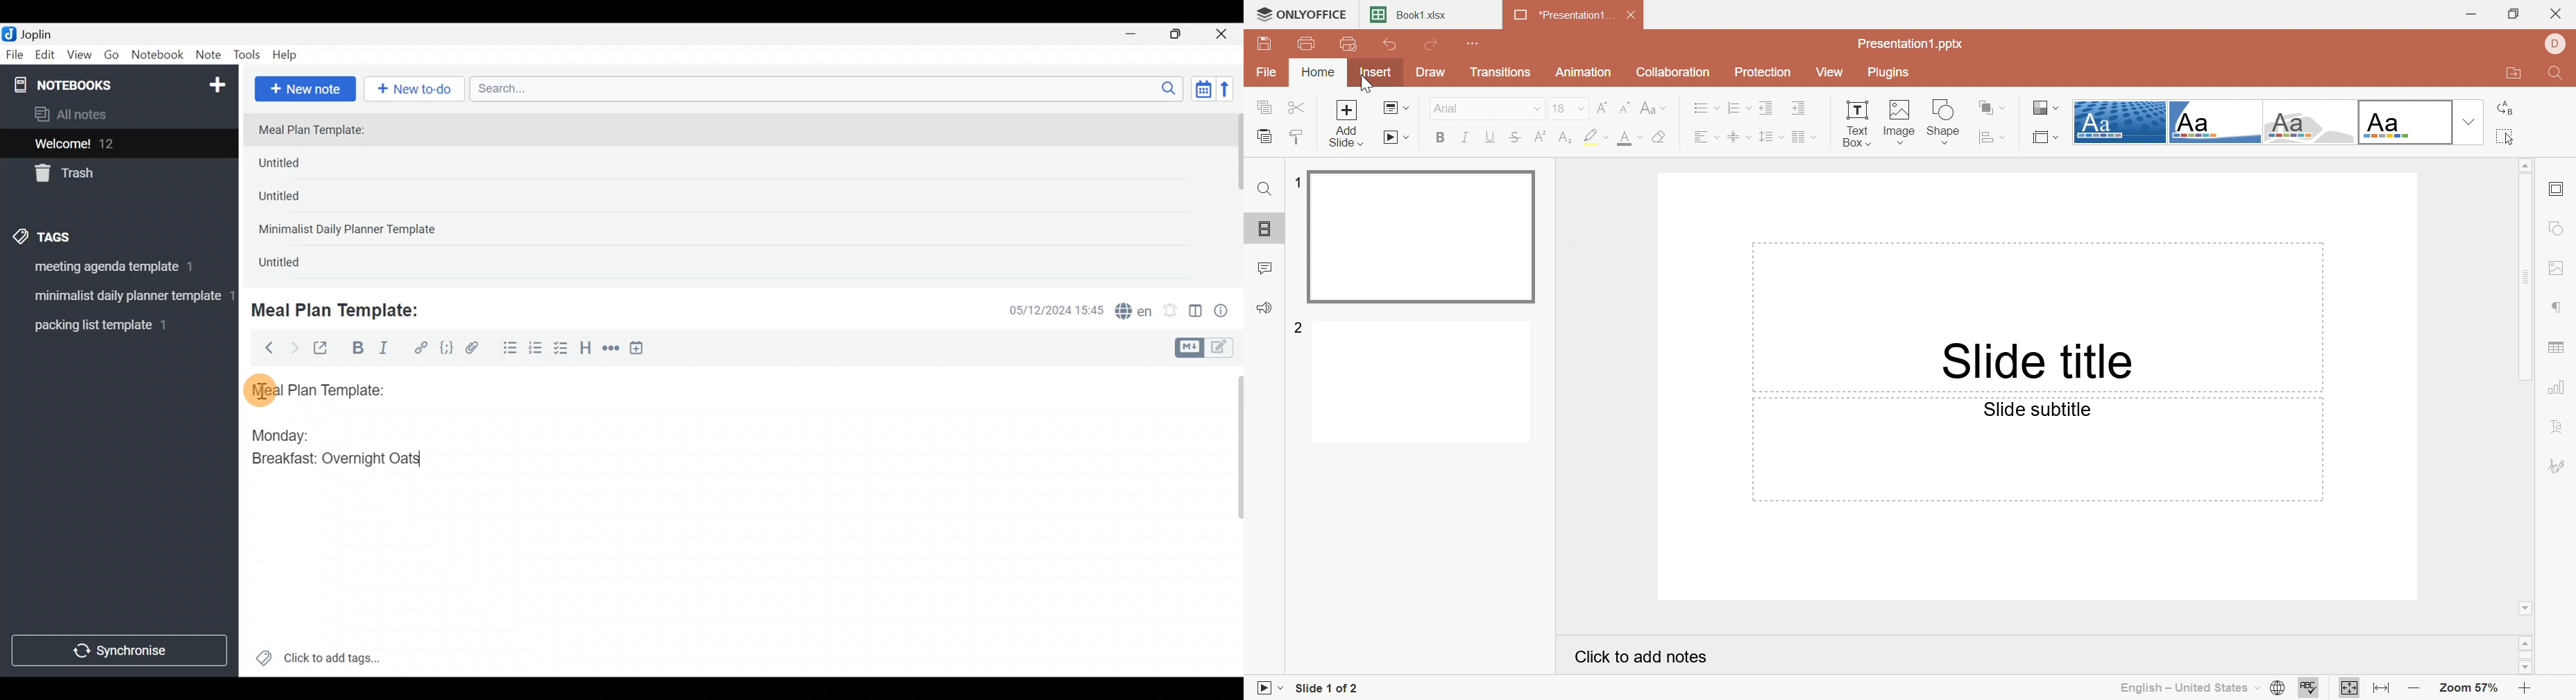 The width and height of the screenshot is (2576, 700). What do you see at coordinates (297, 200) in the screenshot?
I see `Untitled` at bounding box center [297, 200].